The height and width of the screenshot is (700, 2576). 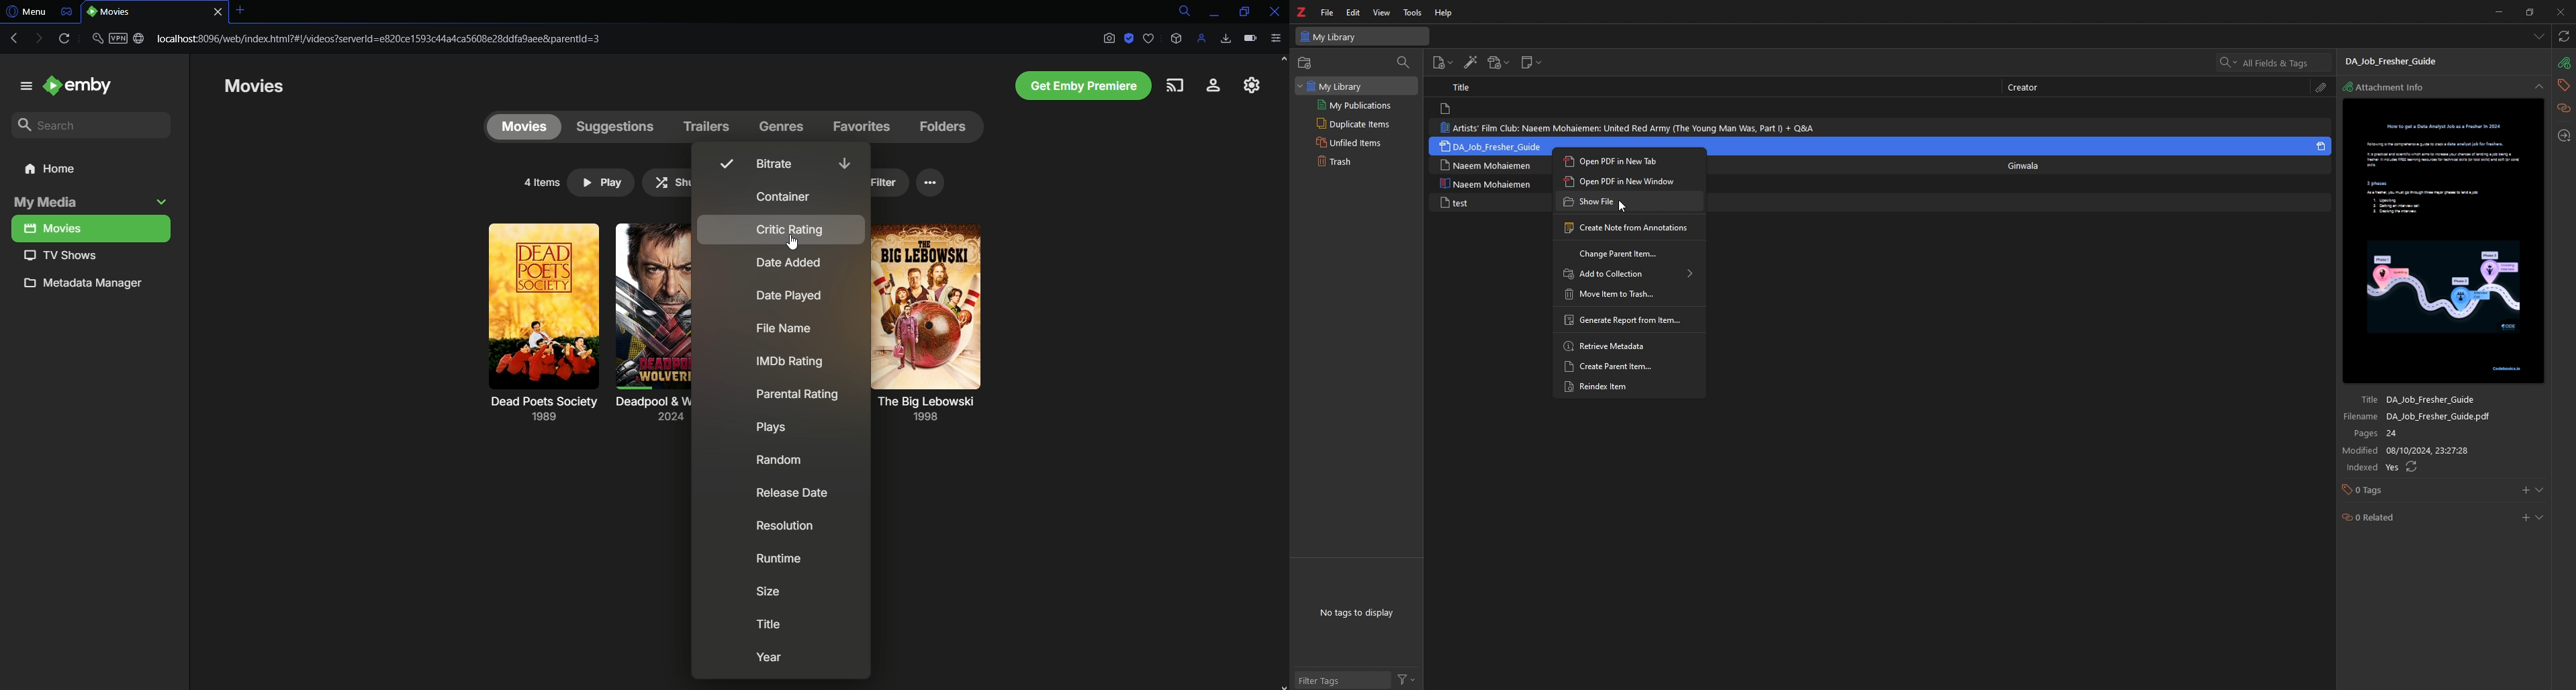 What do you see at coordinates (1329, 13) in the screenshot?
I see `file` at bounding box center [1329, 13].